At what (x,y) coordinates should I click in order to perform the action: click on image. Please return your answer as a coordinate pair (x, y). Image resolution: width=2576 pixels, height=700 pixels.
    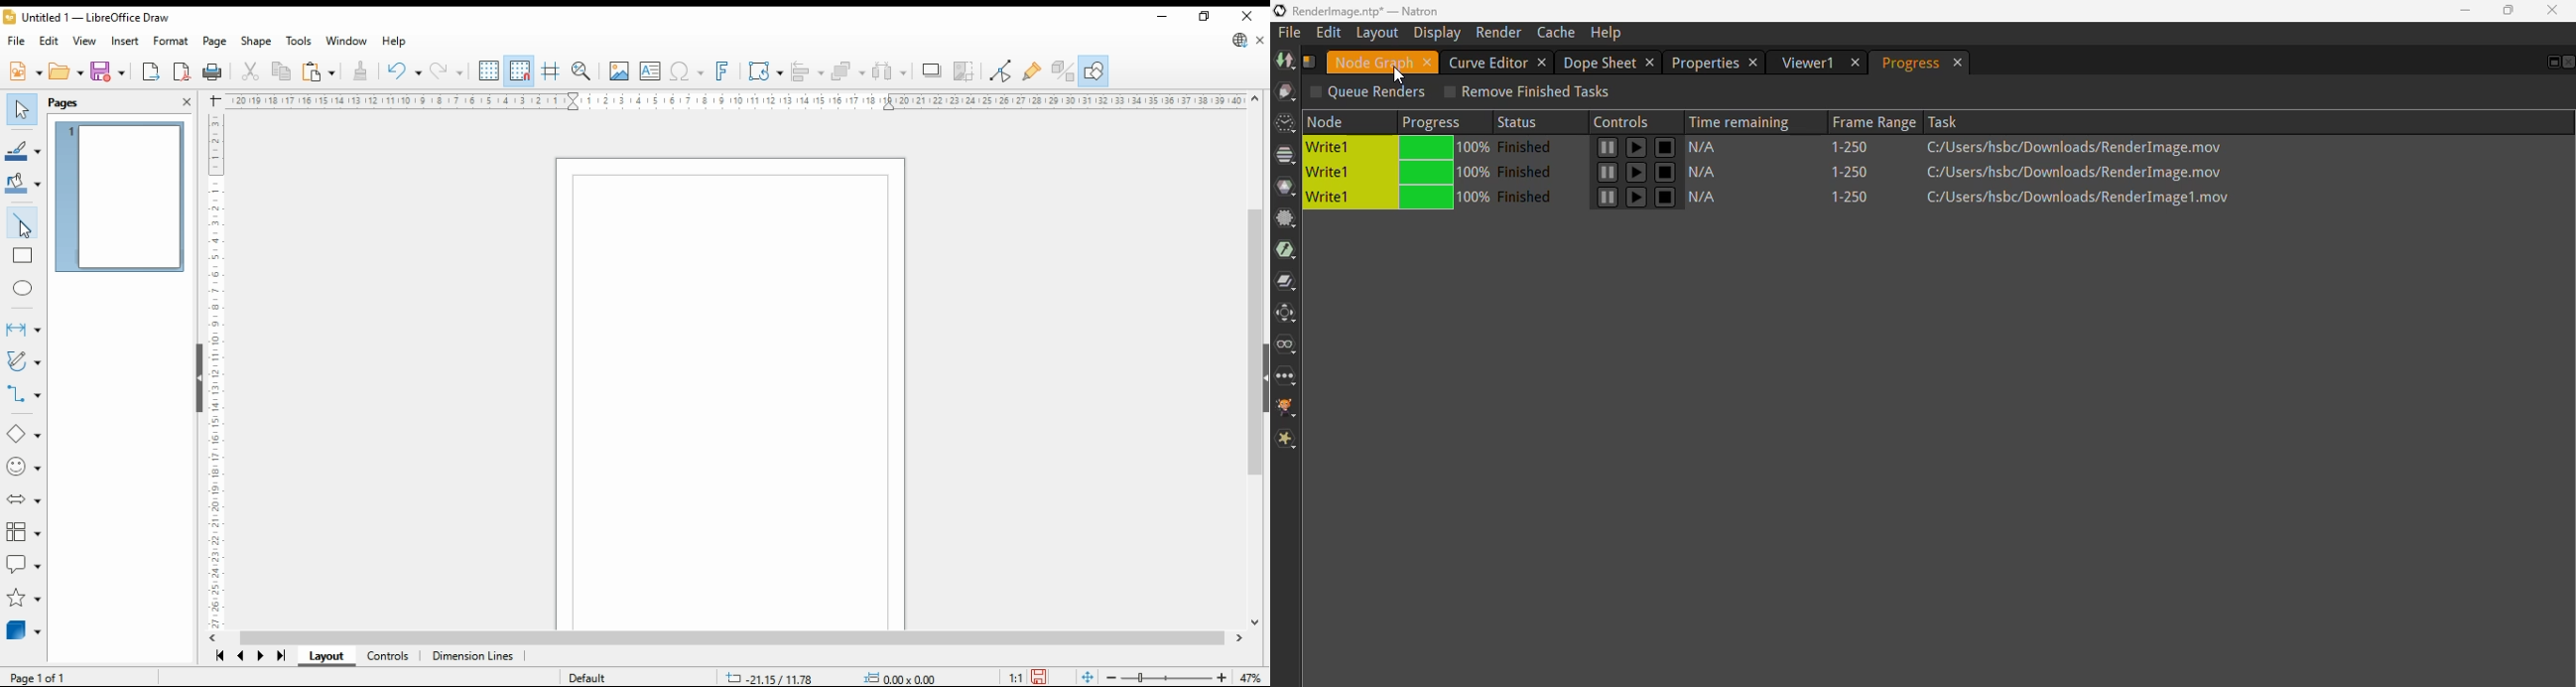
    Looking at the image, I should click on (1283, 59).